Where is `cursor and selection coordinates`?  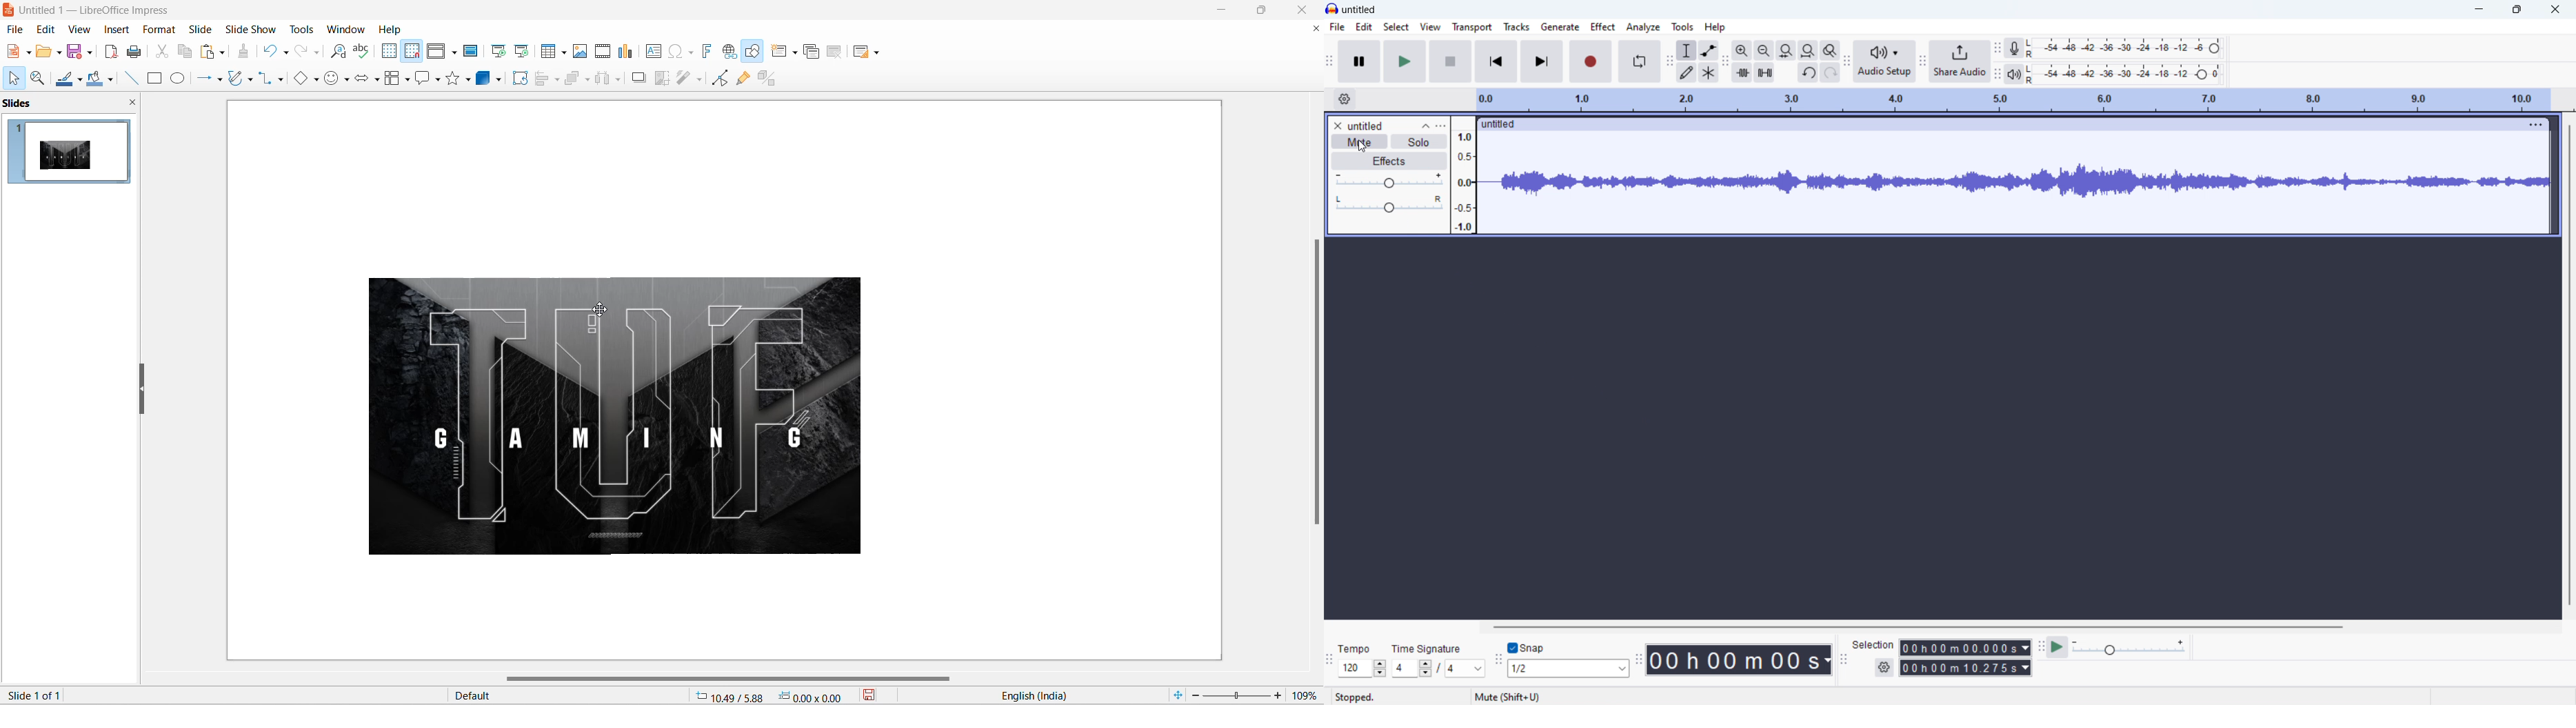
cursor and selection coordinates is located at coordinates (774, 696).